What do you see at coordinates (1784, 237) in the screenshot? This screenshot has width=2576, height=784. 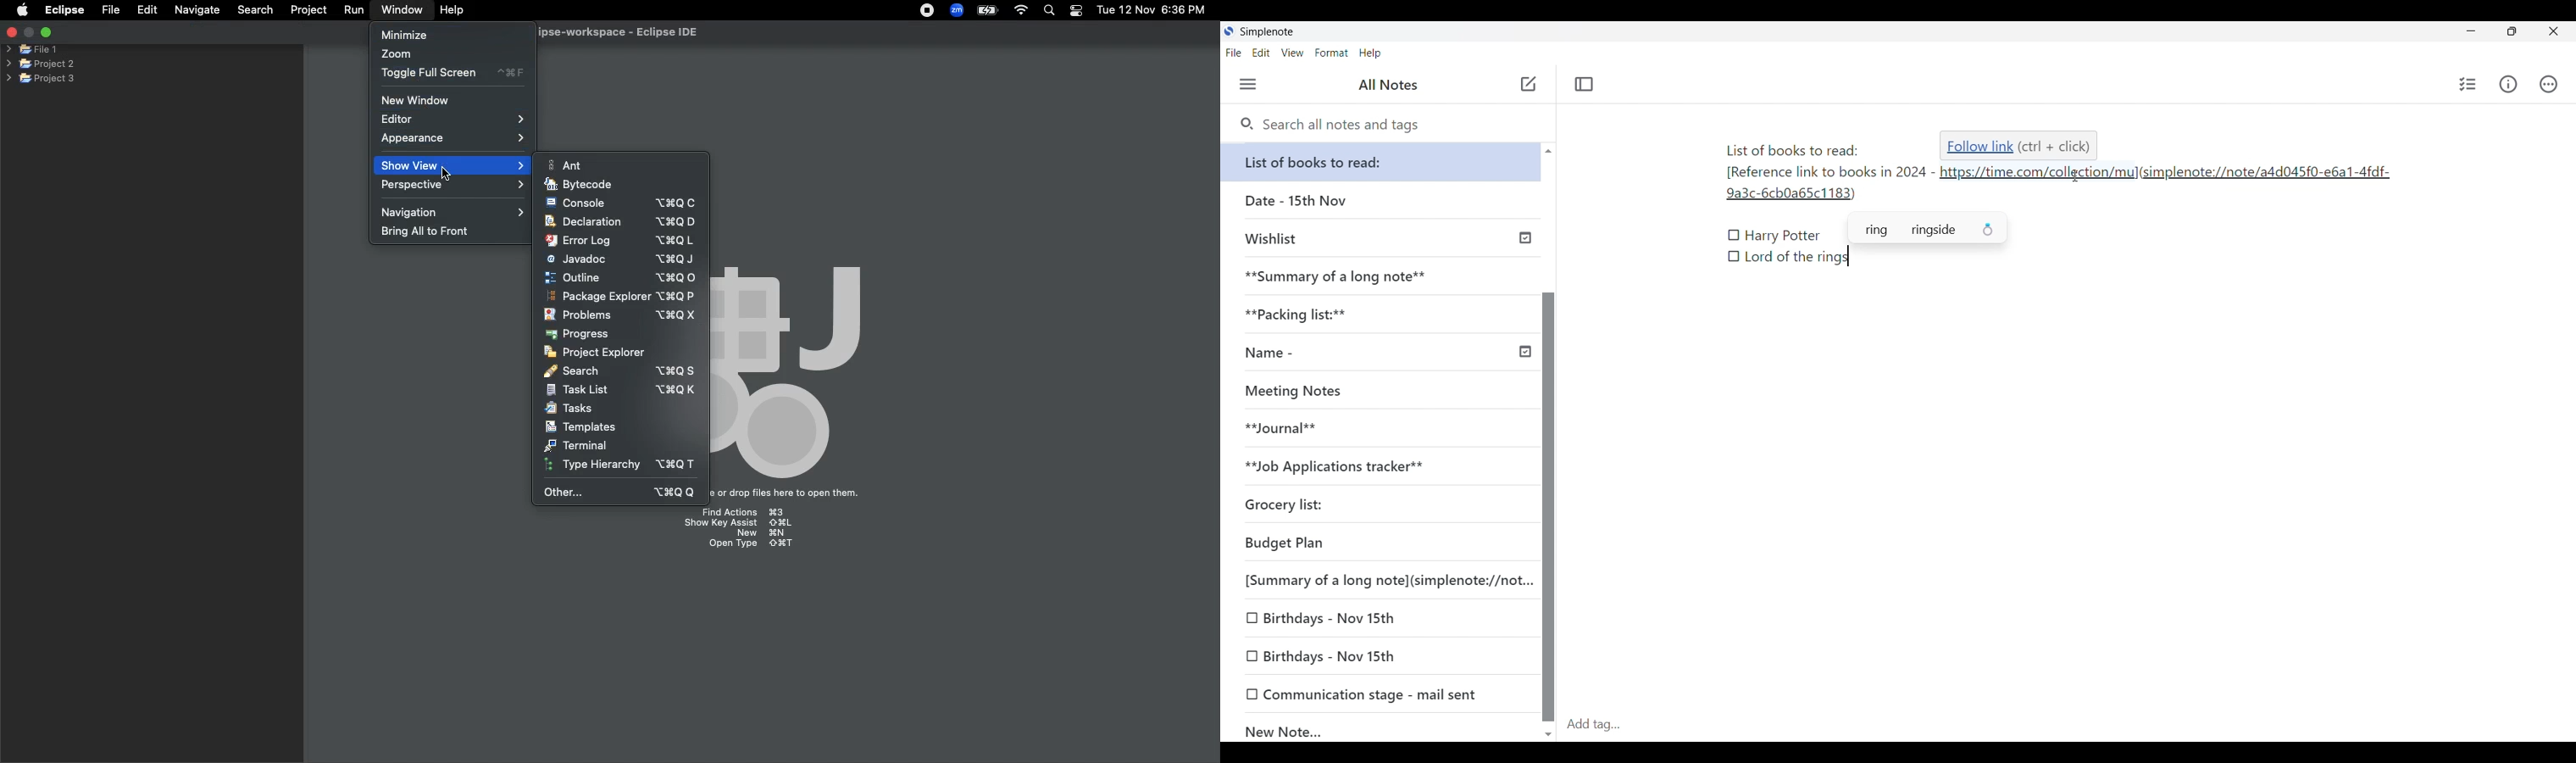 I see `Harry Potter` at bounding box center [1784, 237].